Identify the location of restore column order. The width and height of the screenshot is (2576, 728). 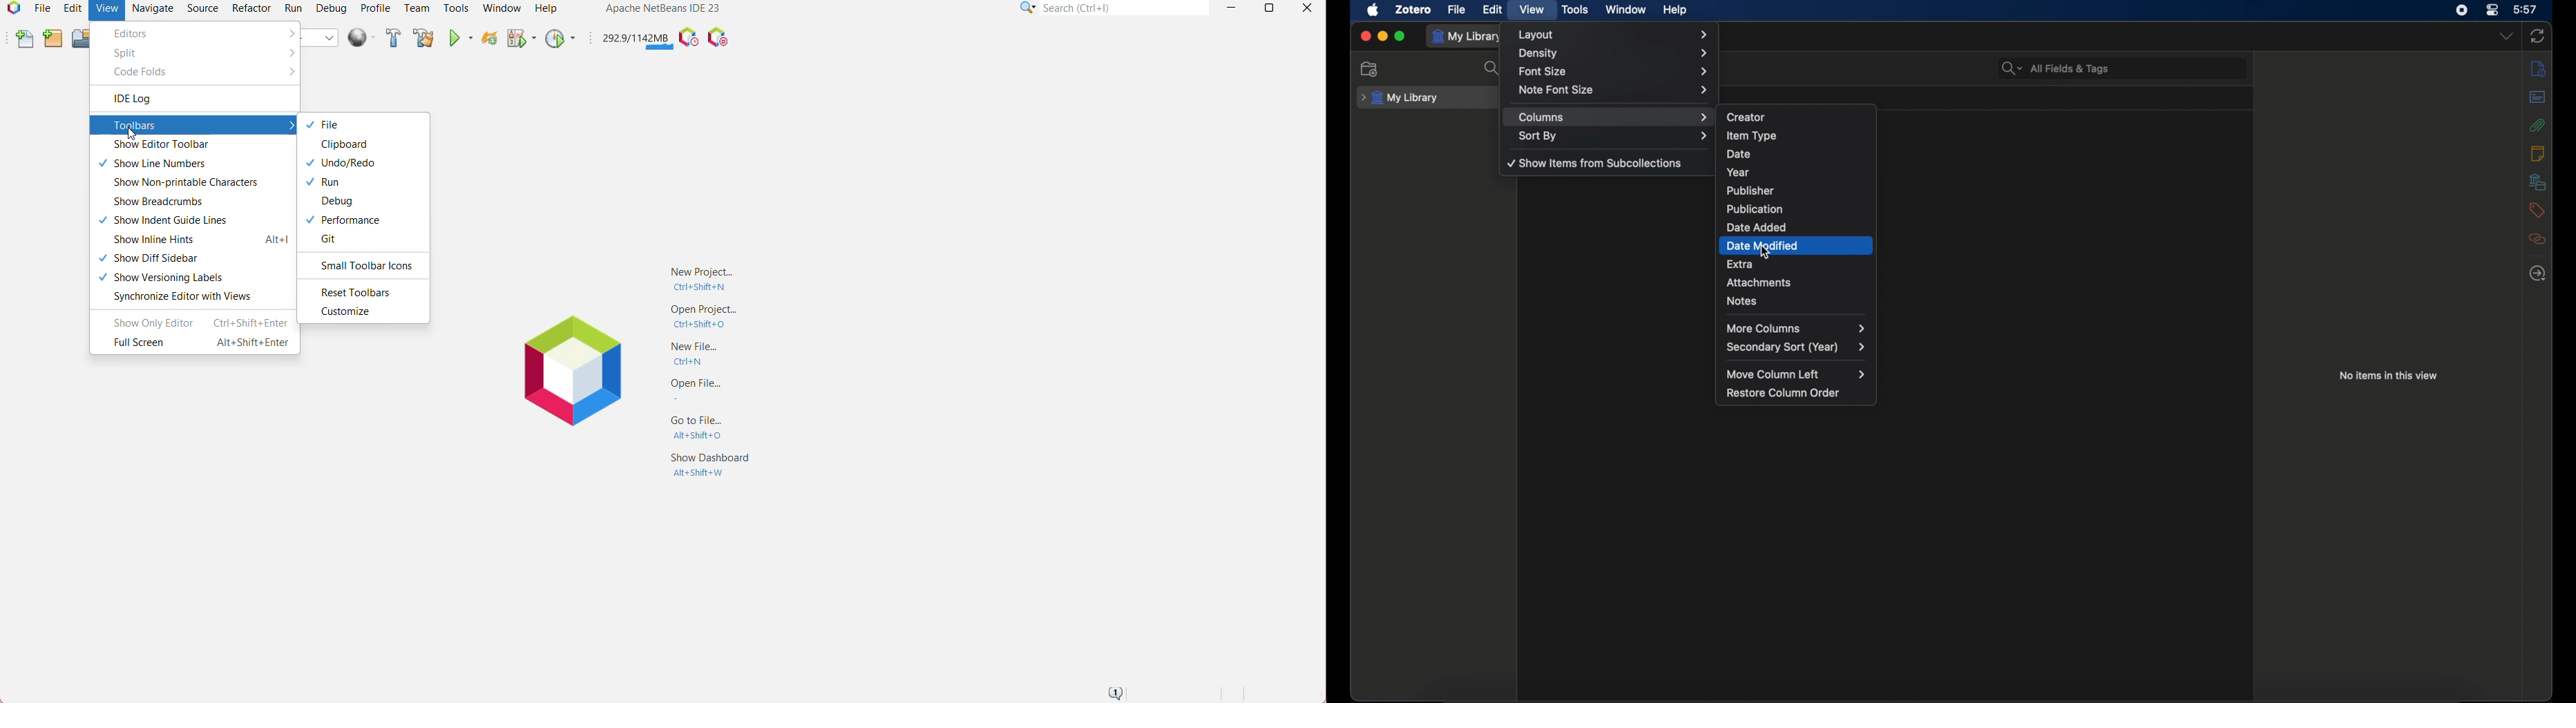
(1784, 393).